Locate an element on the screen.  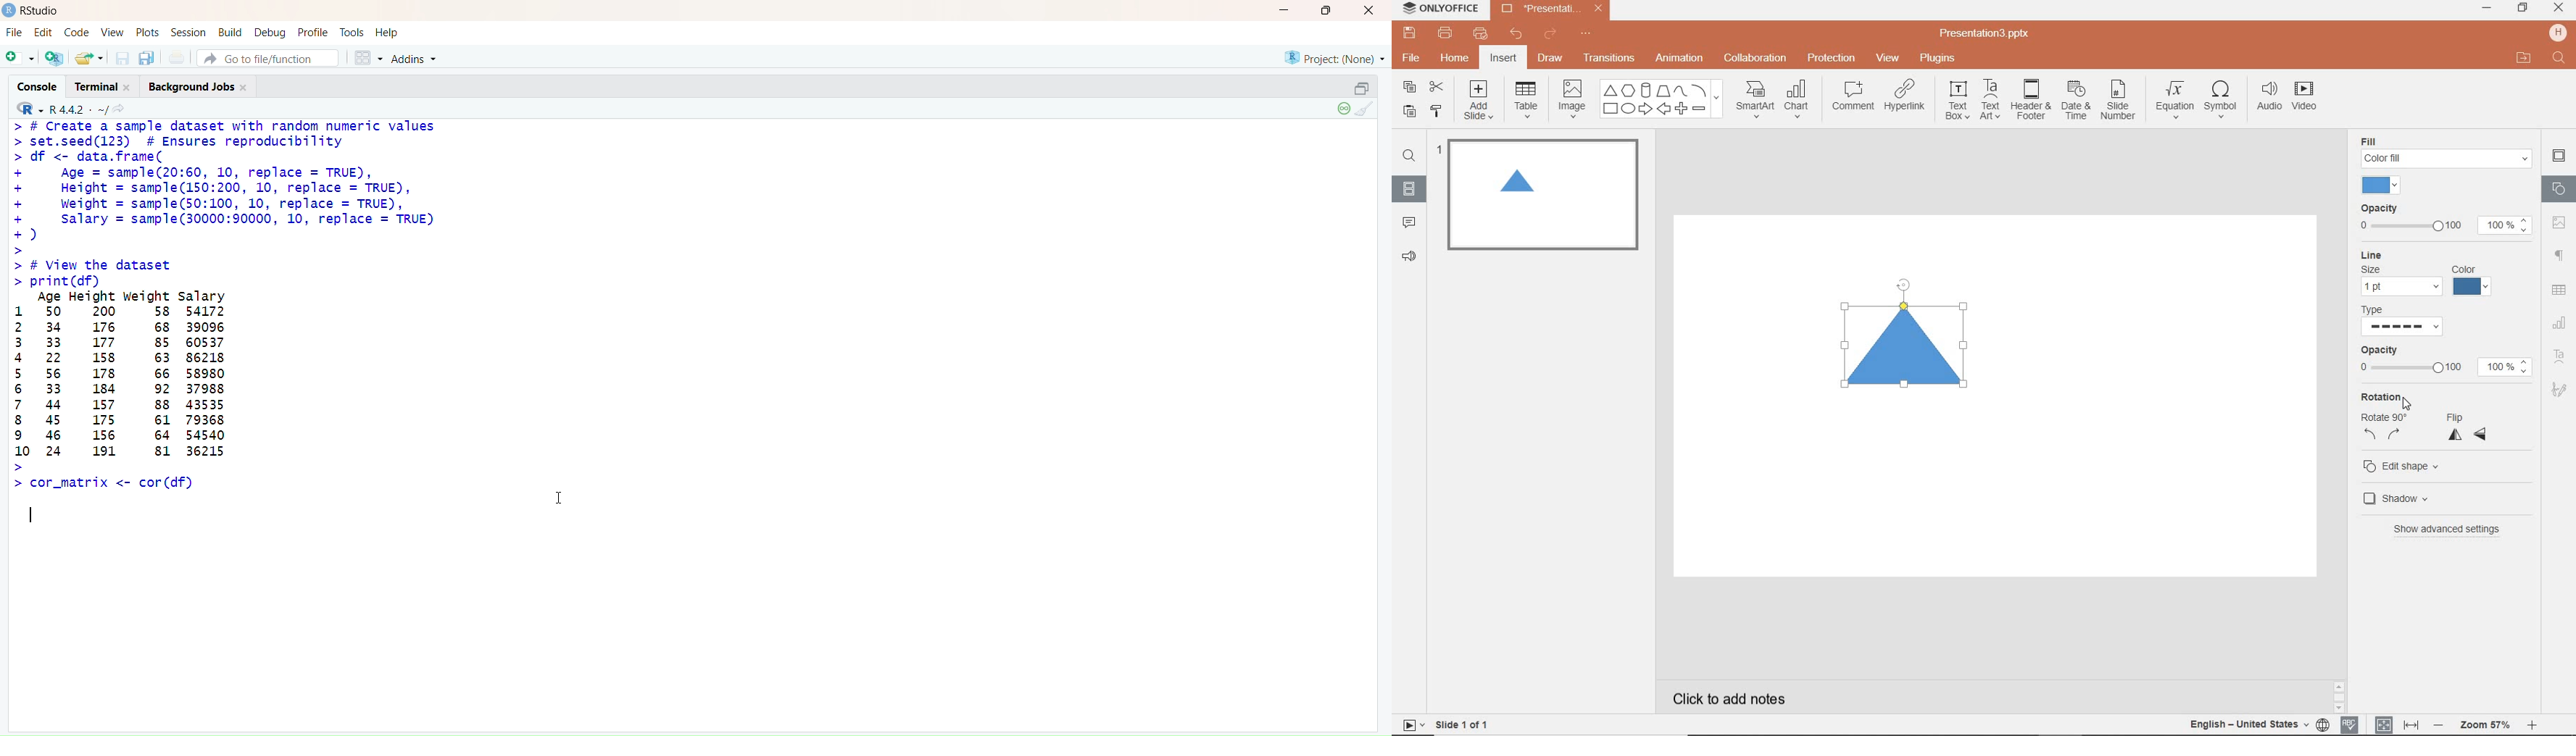
Restore is located at coordinates (1361, 88).